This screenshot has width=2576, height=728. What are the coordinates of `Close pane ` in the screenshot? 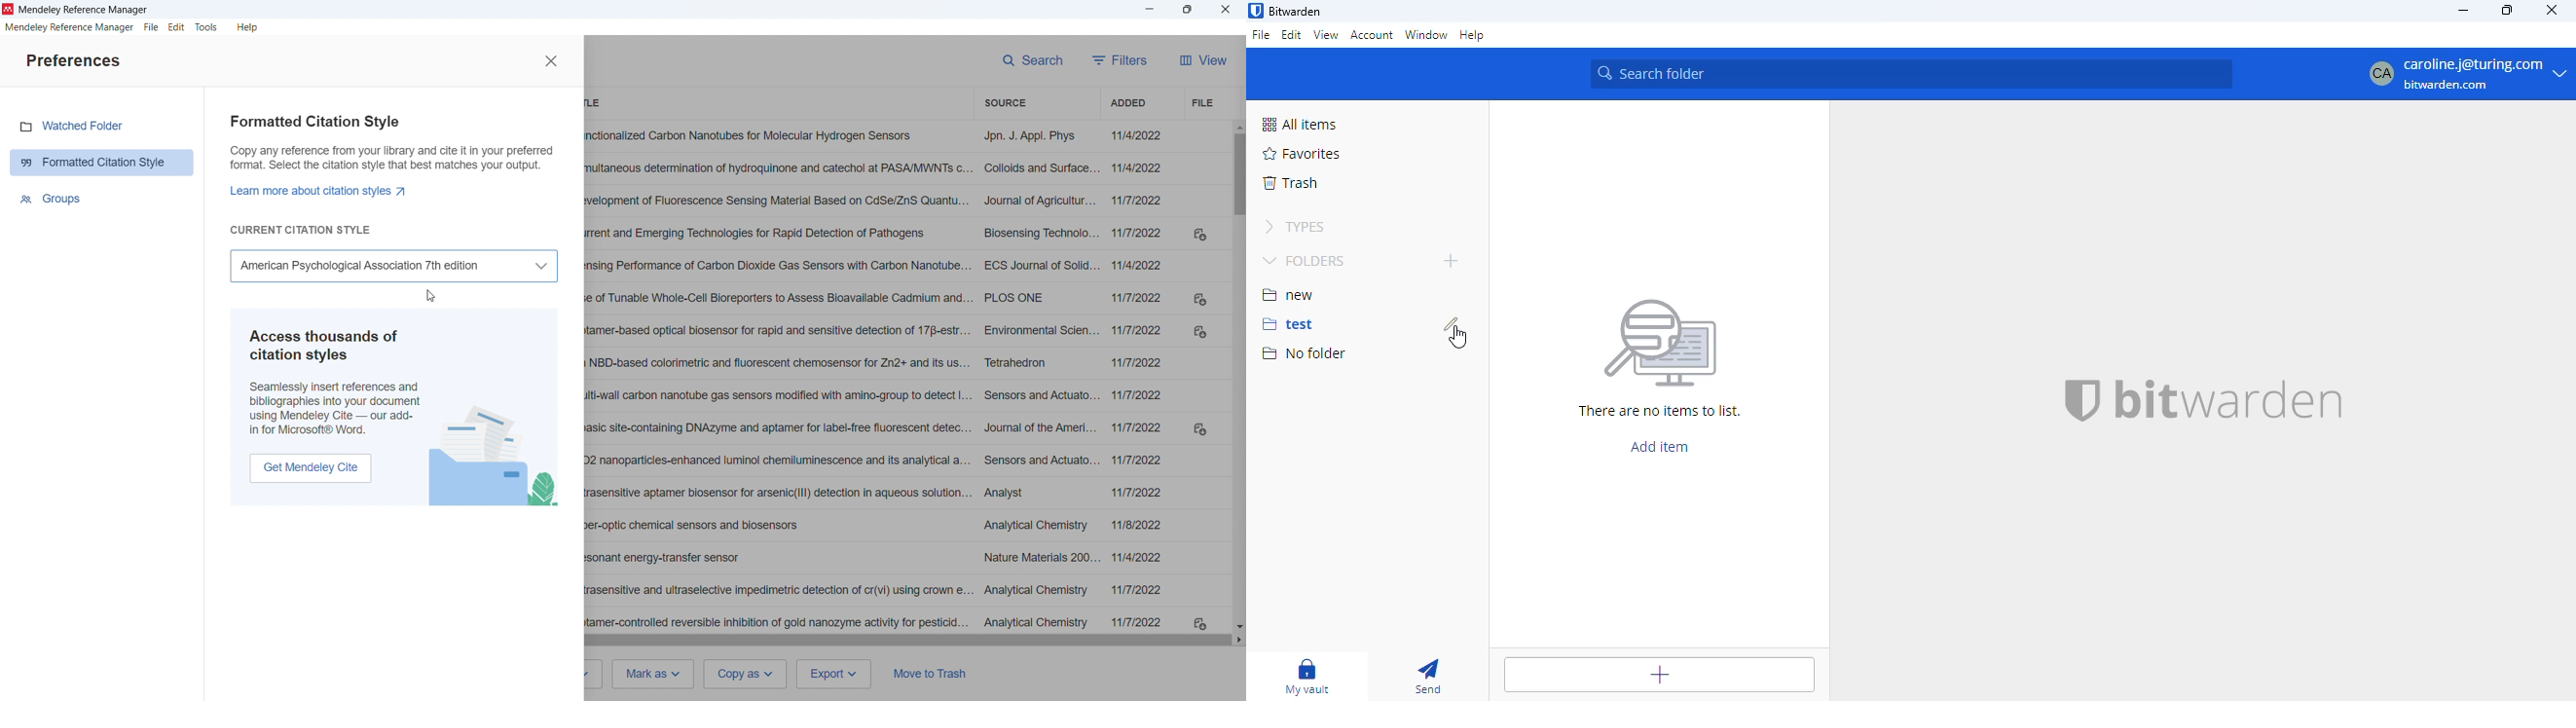 It's located at (550, 60).